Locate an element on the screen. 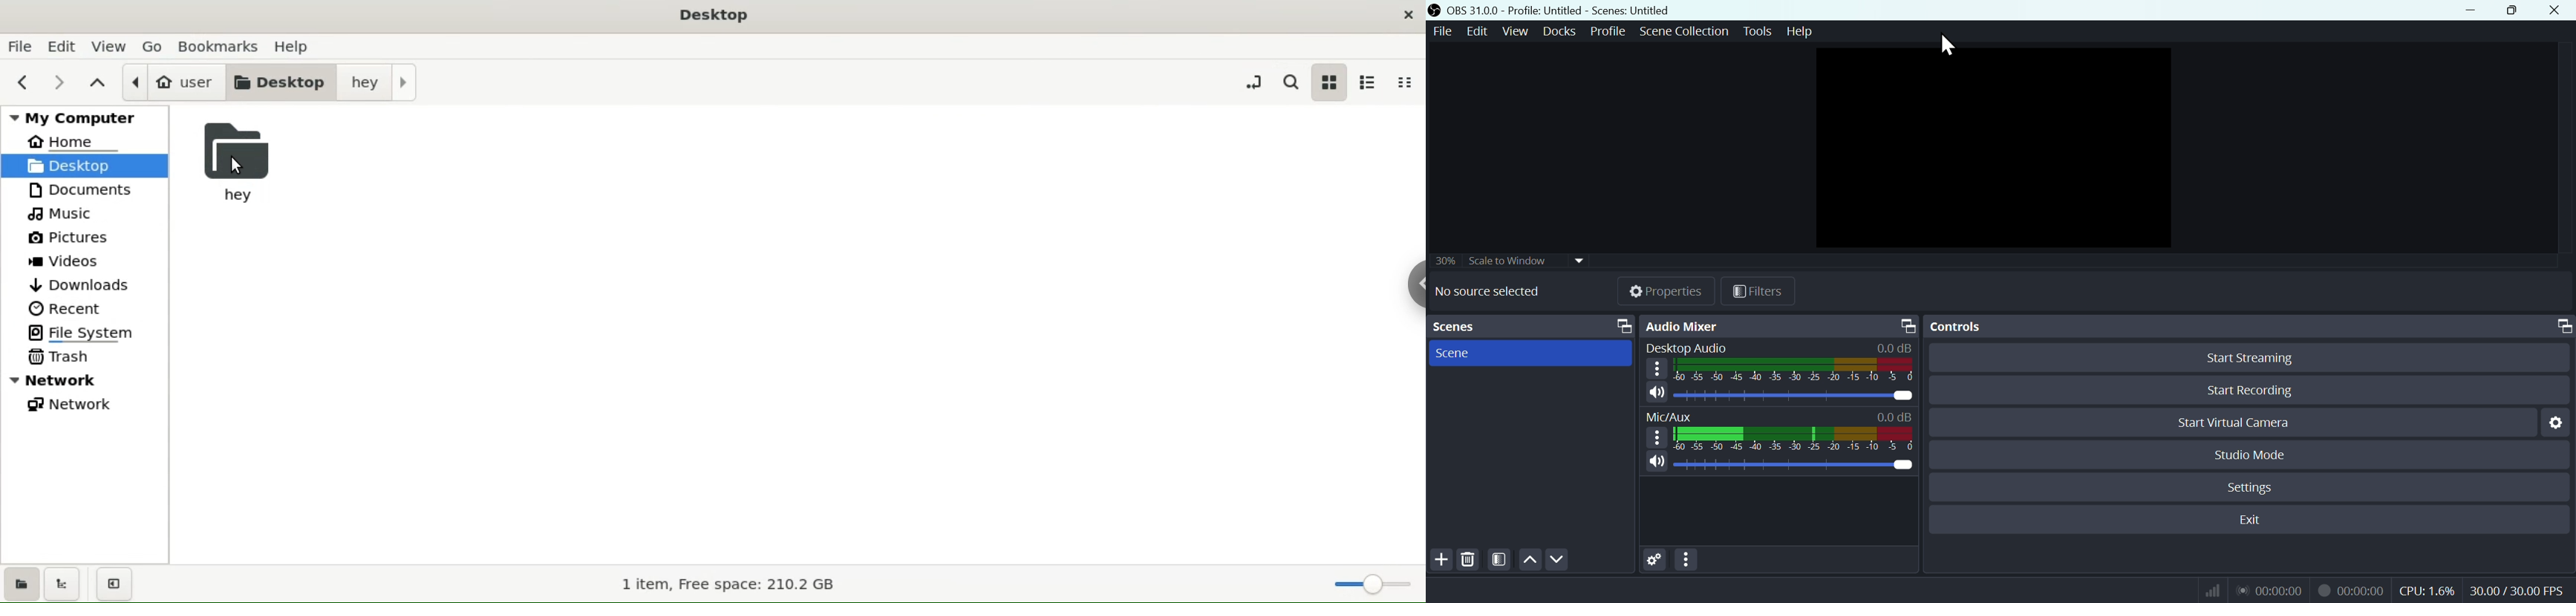 This screenshot has height=616, width=2576. Docks is located at coordinates (1558, 31).